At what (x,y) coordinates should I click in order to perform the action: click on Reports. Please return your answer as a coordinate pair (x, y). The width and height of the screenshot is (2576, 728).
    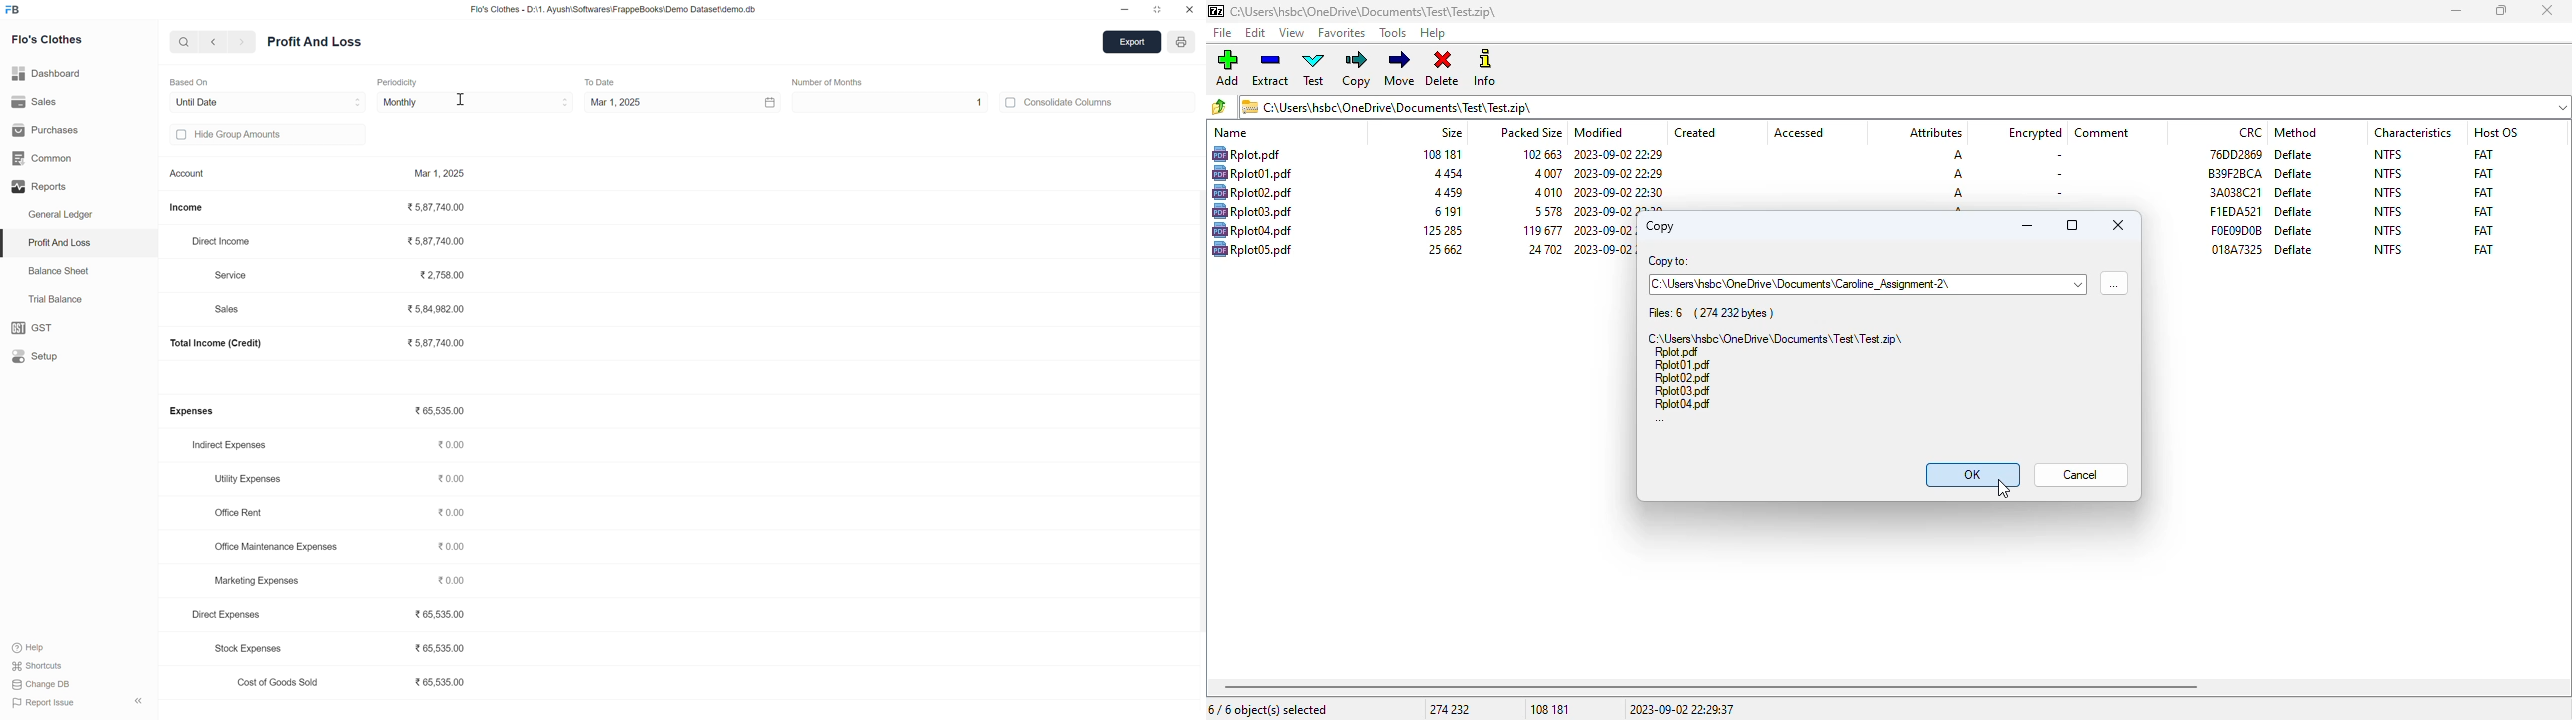
    Looking at the image, I should click on (39, 190).